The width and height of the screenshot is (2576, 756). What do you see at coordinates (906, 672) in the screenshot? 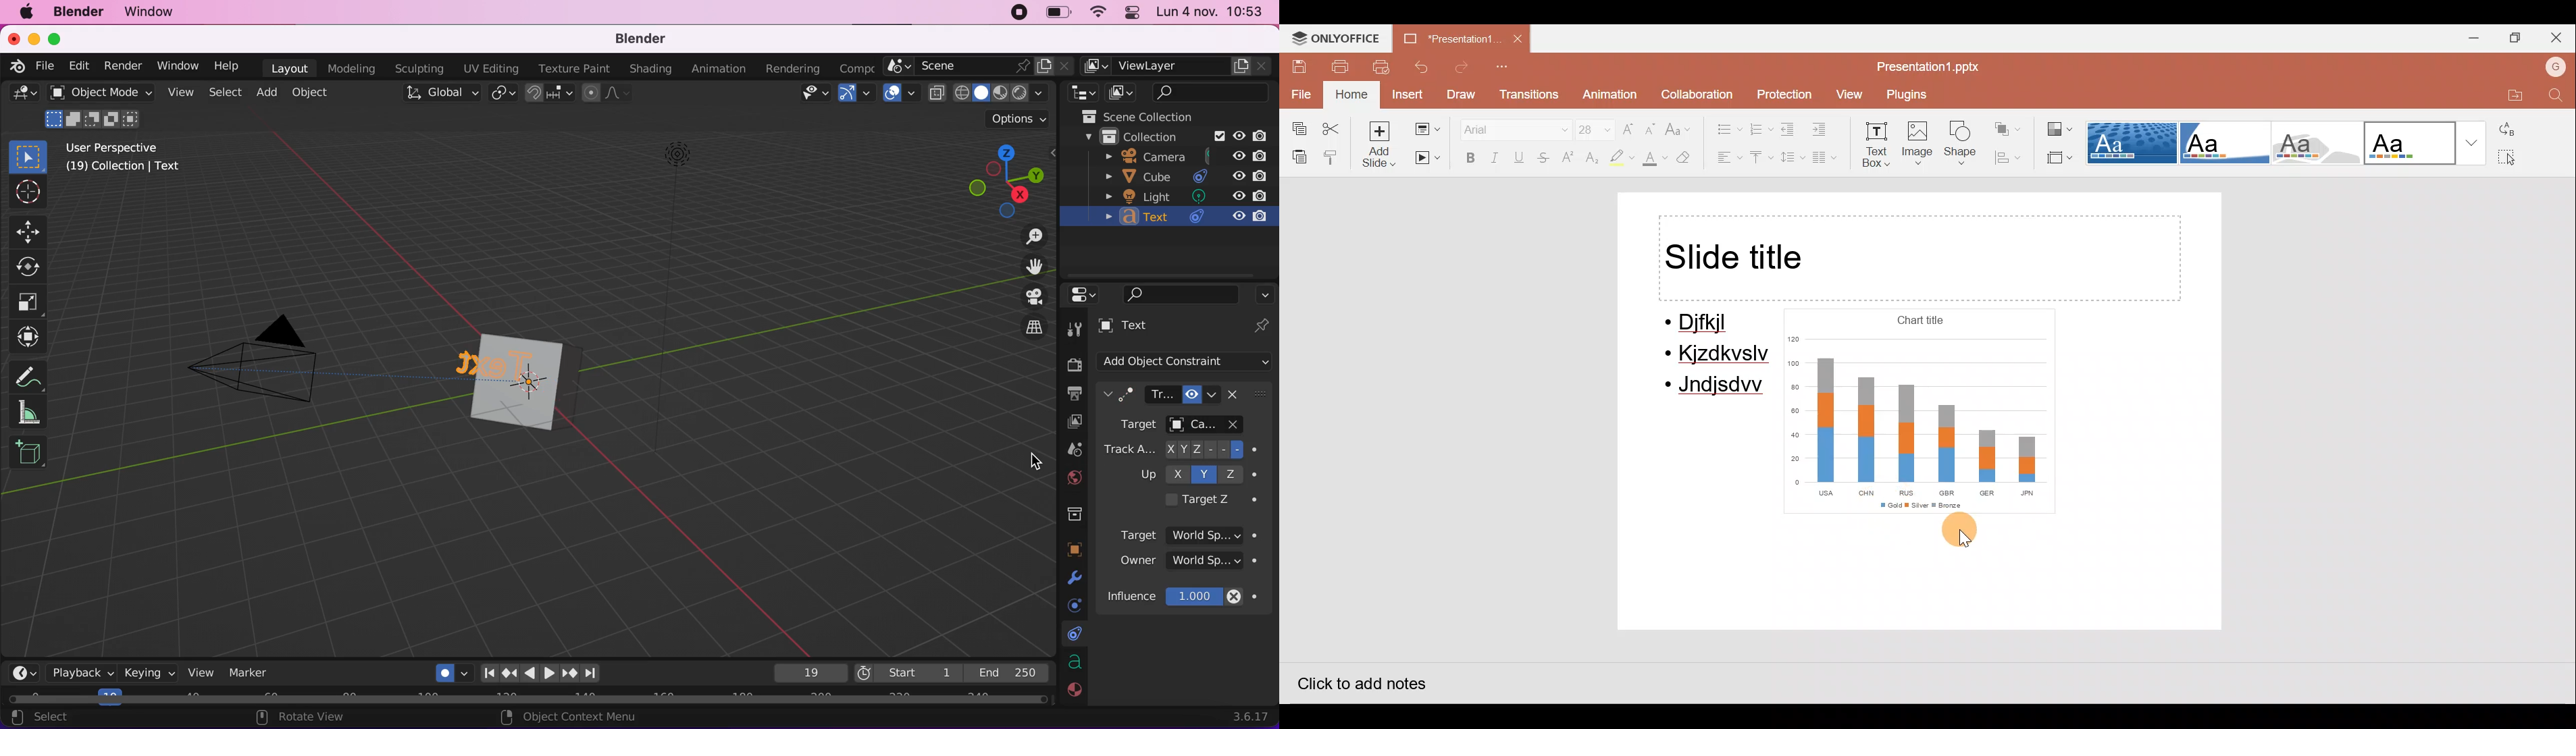
I see `first frame` at bounding box center [906, 672].